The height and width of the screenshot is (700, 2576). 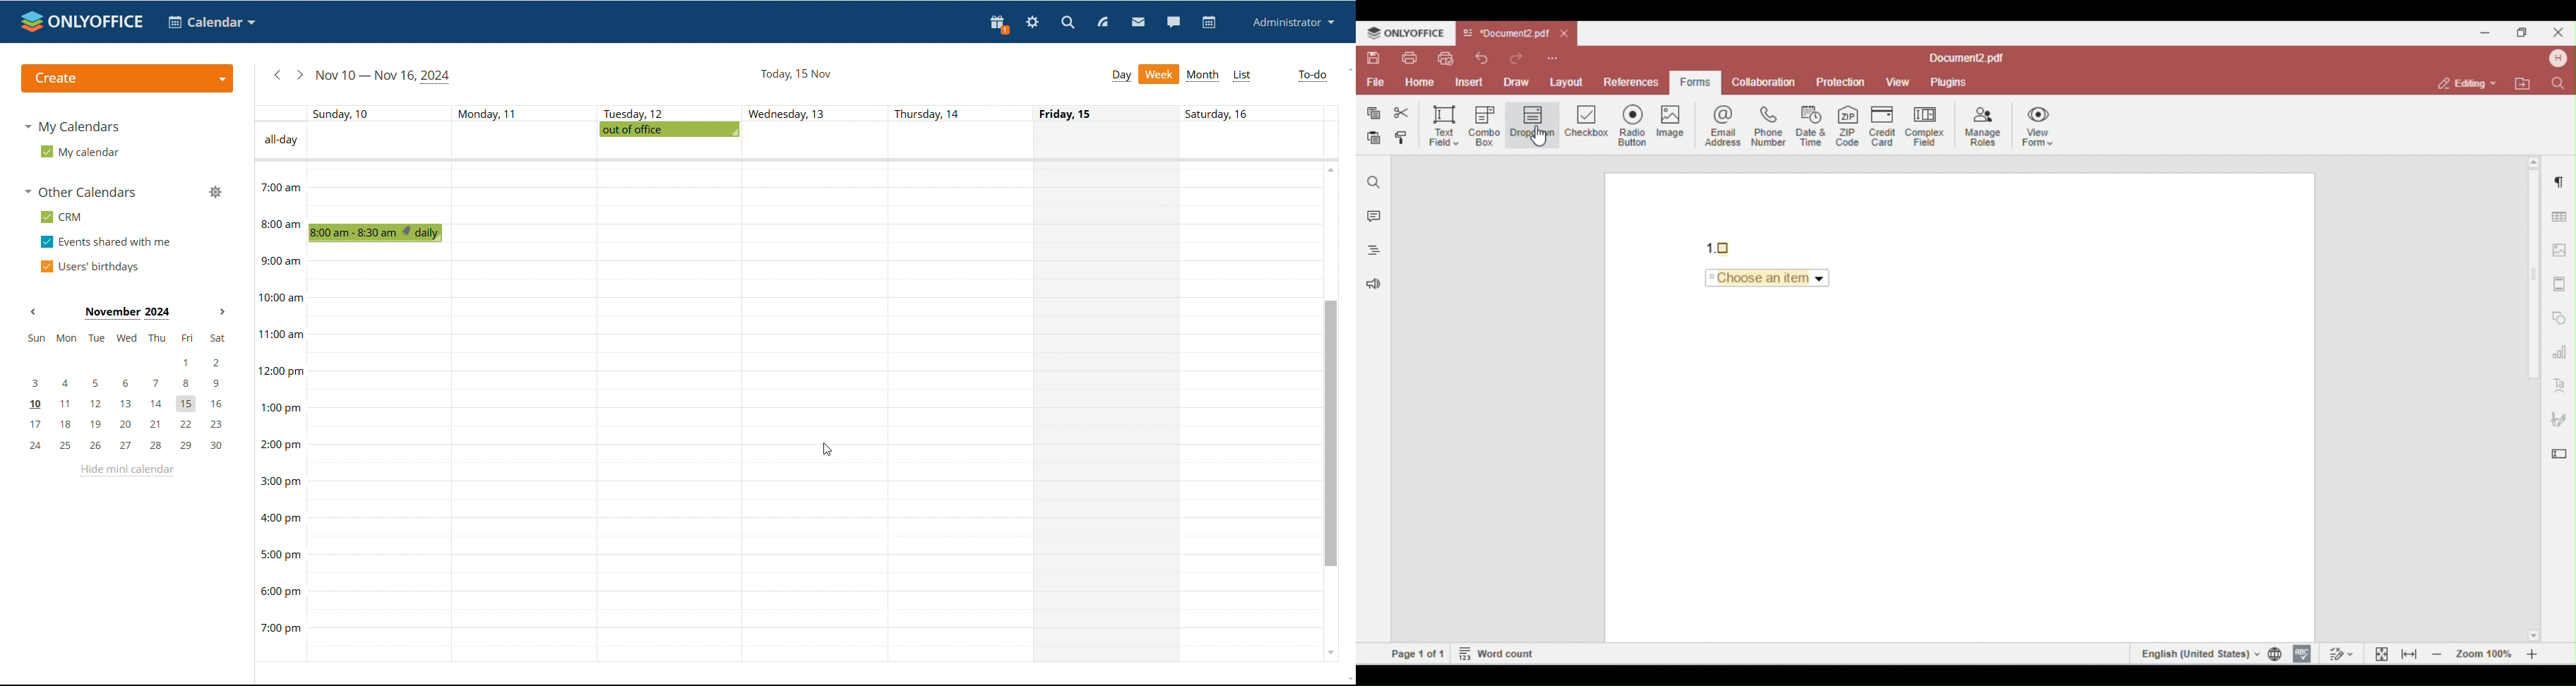 What do you see at coordinates (277, 75) in the screenshot?
I see `previous week` at bounding box center [277, 75].